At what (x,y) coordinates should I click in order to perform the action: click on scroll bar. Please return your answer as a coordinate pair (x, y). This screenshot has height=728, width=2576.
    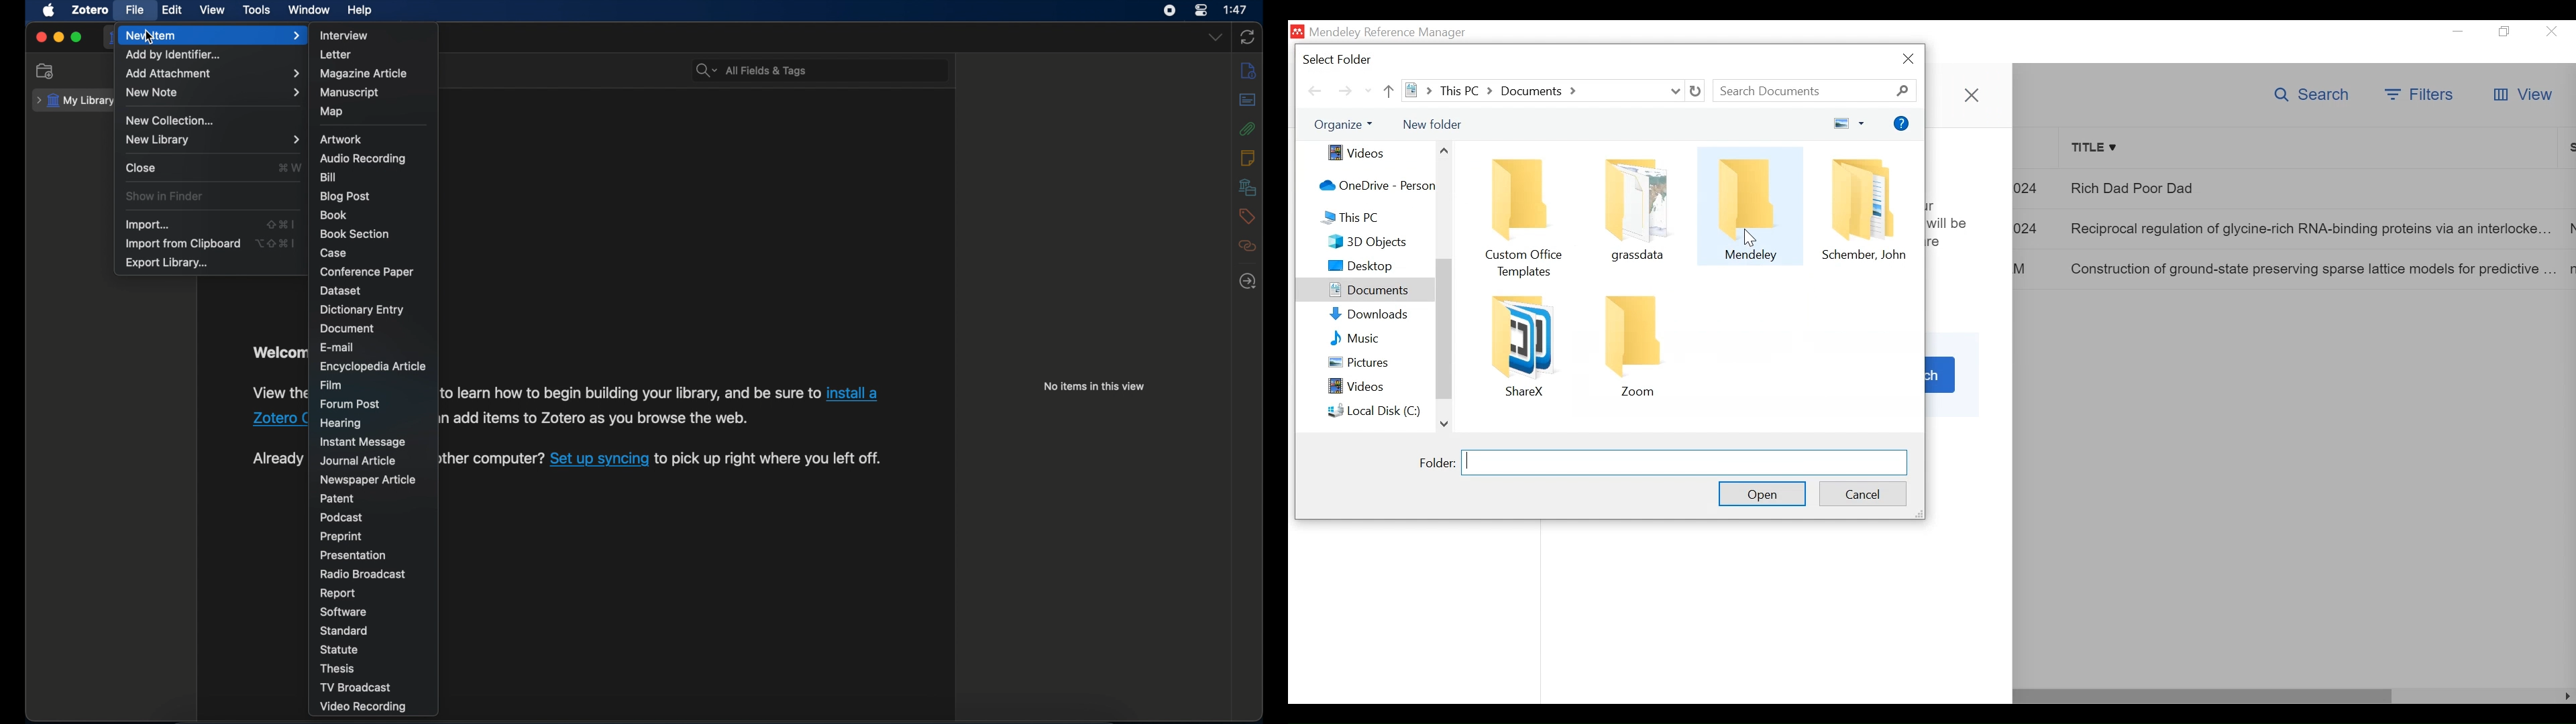
    Looking at the image, I should click on (1444, 328).